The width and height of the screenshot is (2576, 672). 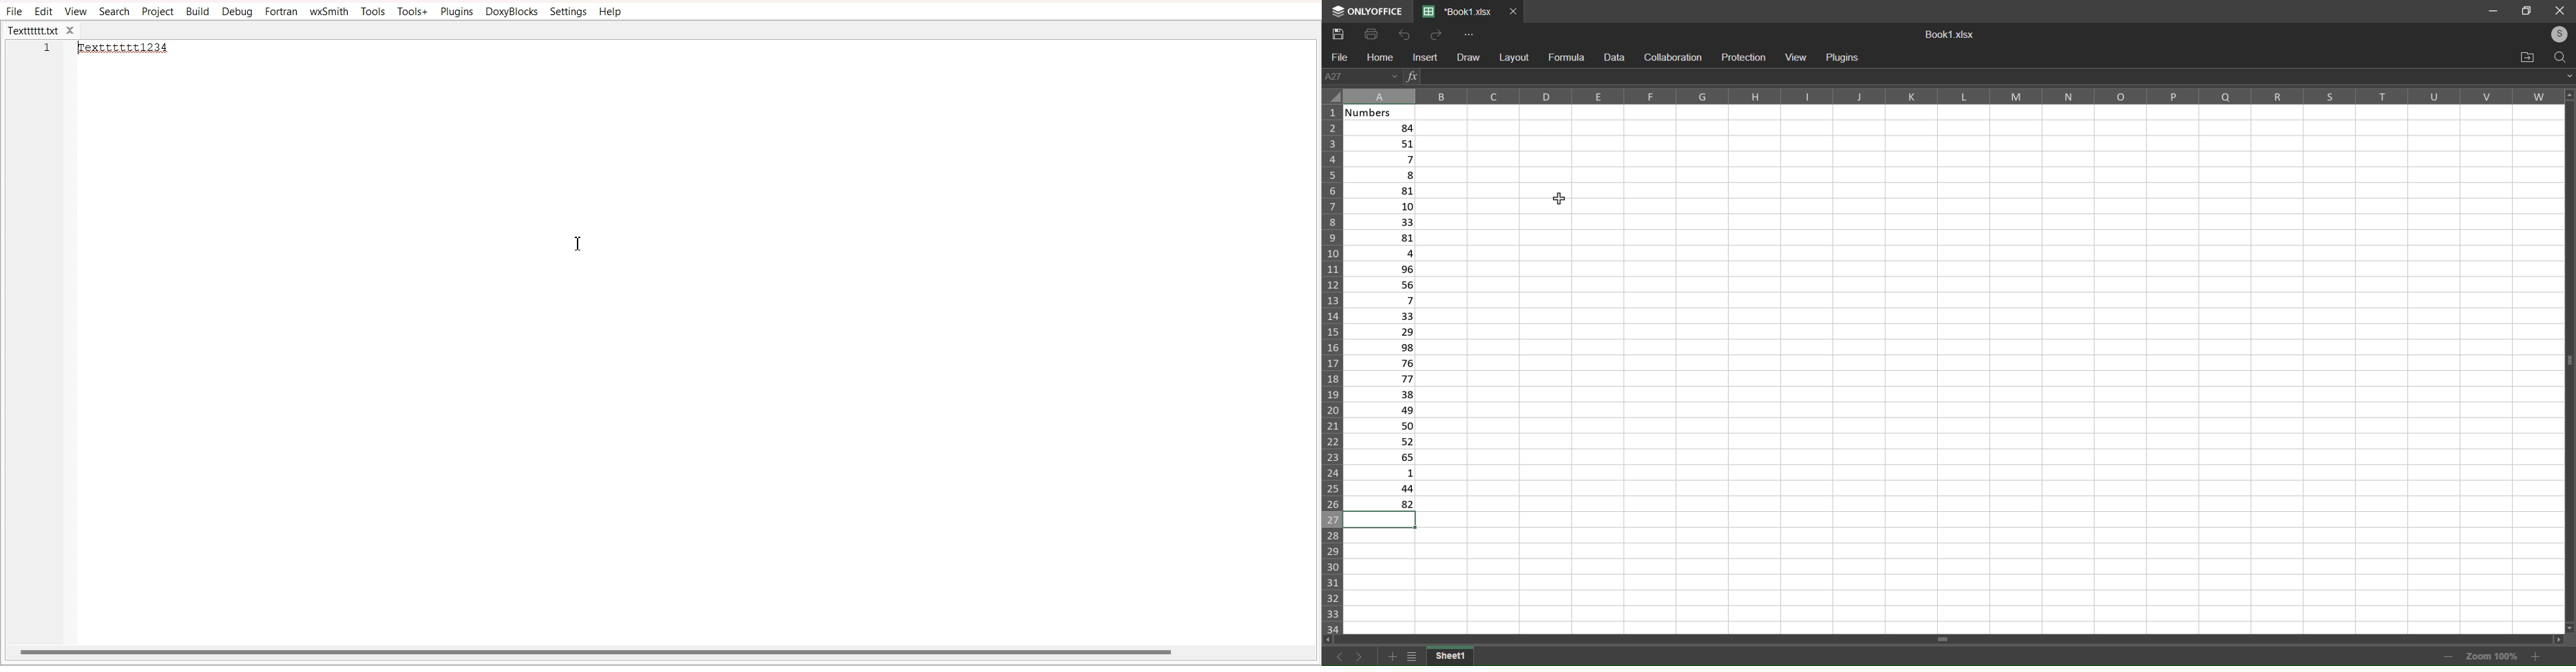 I want to click on Edit, so click(x=43, y=11).